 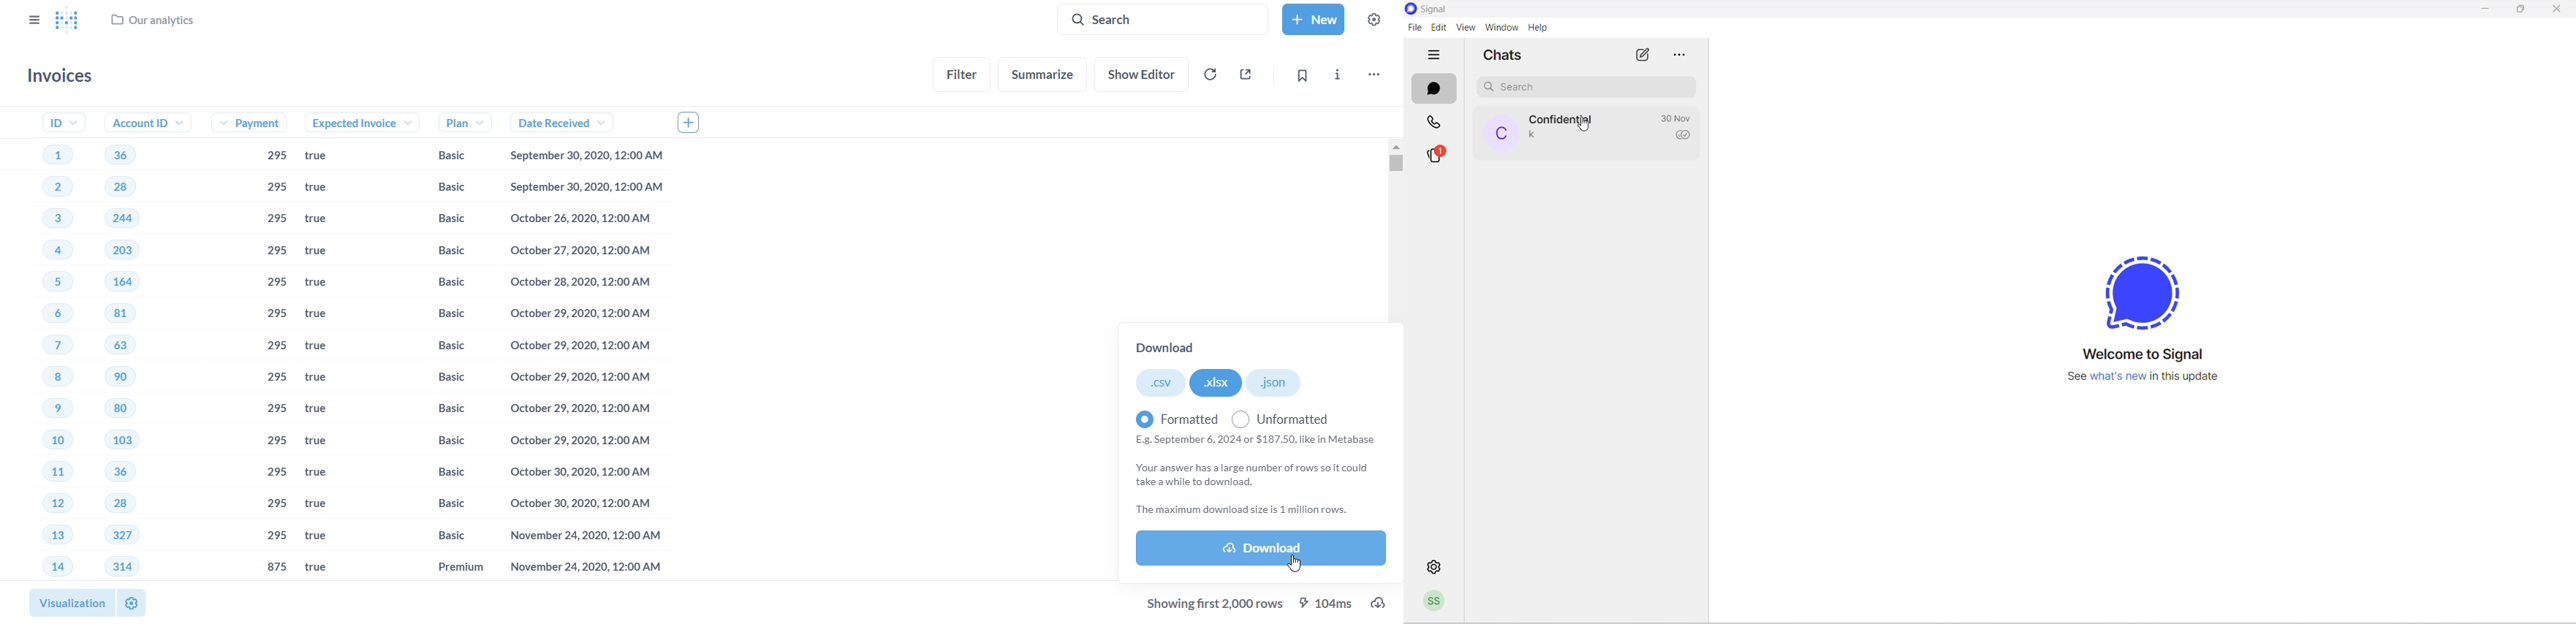 What do you see at coordinates (694, 121) in the screenshot?
I see `add column` at bounding box center [694, 121].